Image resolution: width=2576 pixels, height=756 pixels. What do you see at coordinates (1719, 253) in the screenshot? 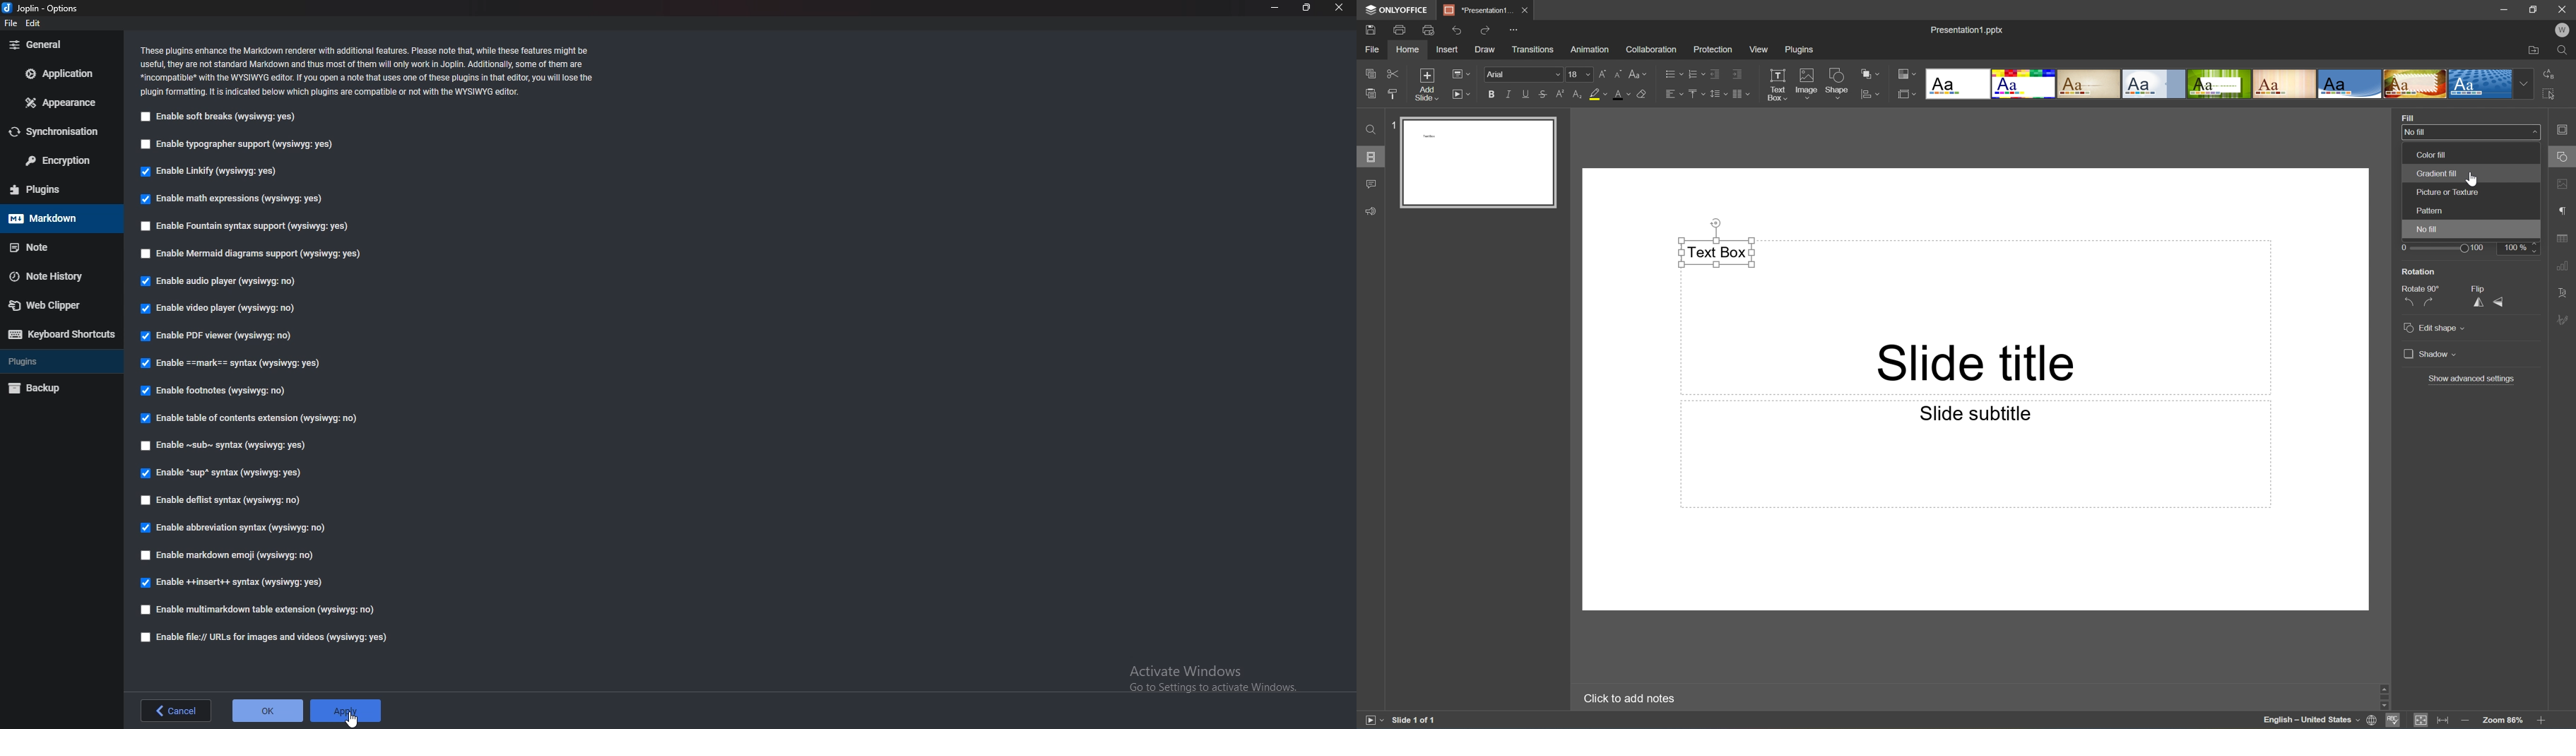
I see `Text Box` at bounding box center [1719, 253].